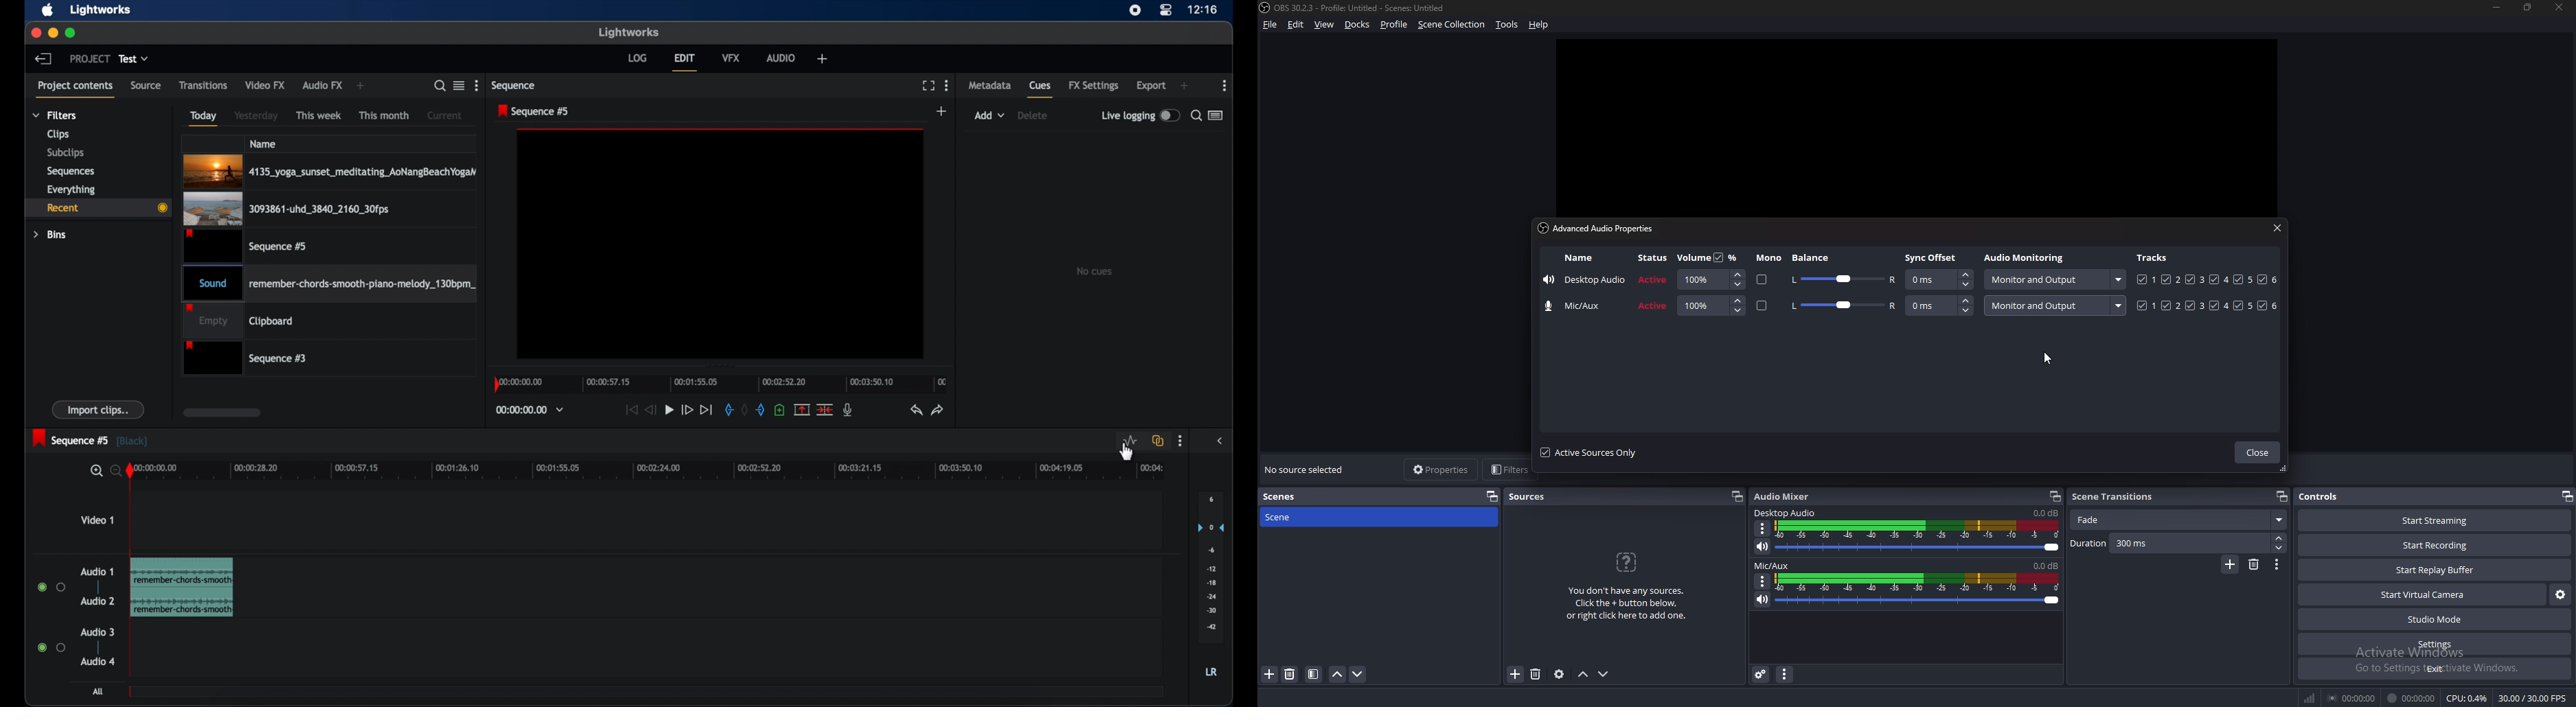 The height and width of the screenshot is (728, 2576). What do you see at coordinates (2496, 8) in the screenshot?
I see `minimize` at bounding box center [2496, 8].